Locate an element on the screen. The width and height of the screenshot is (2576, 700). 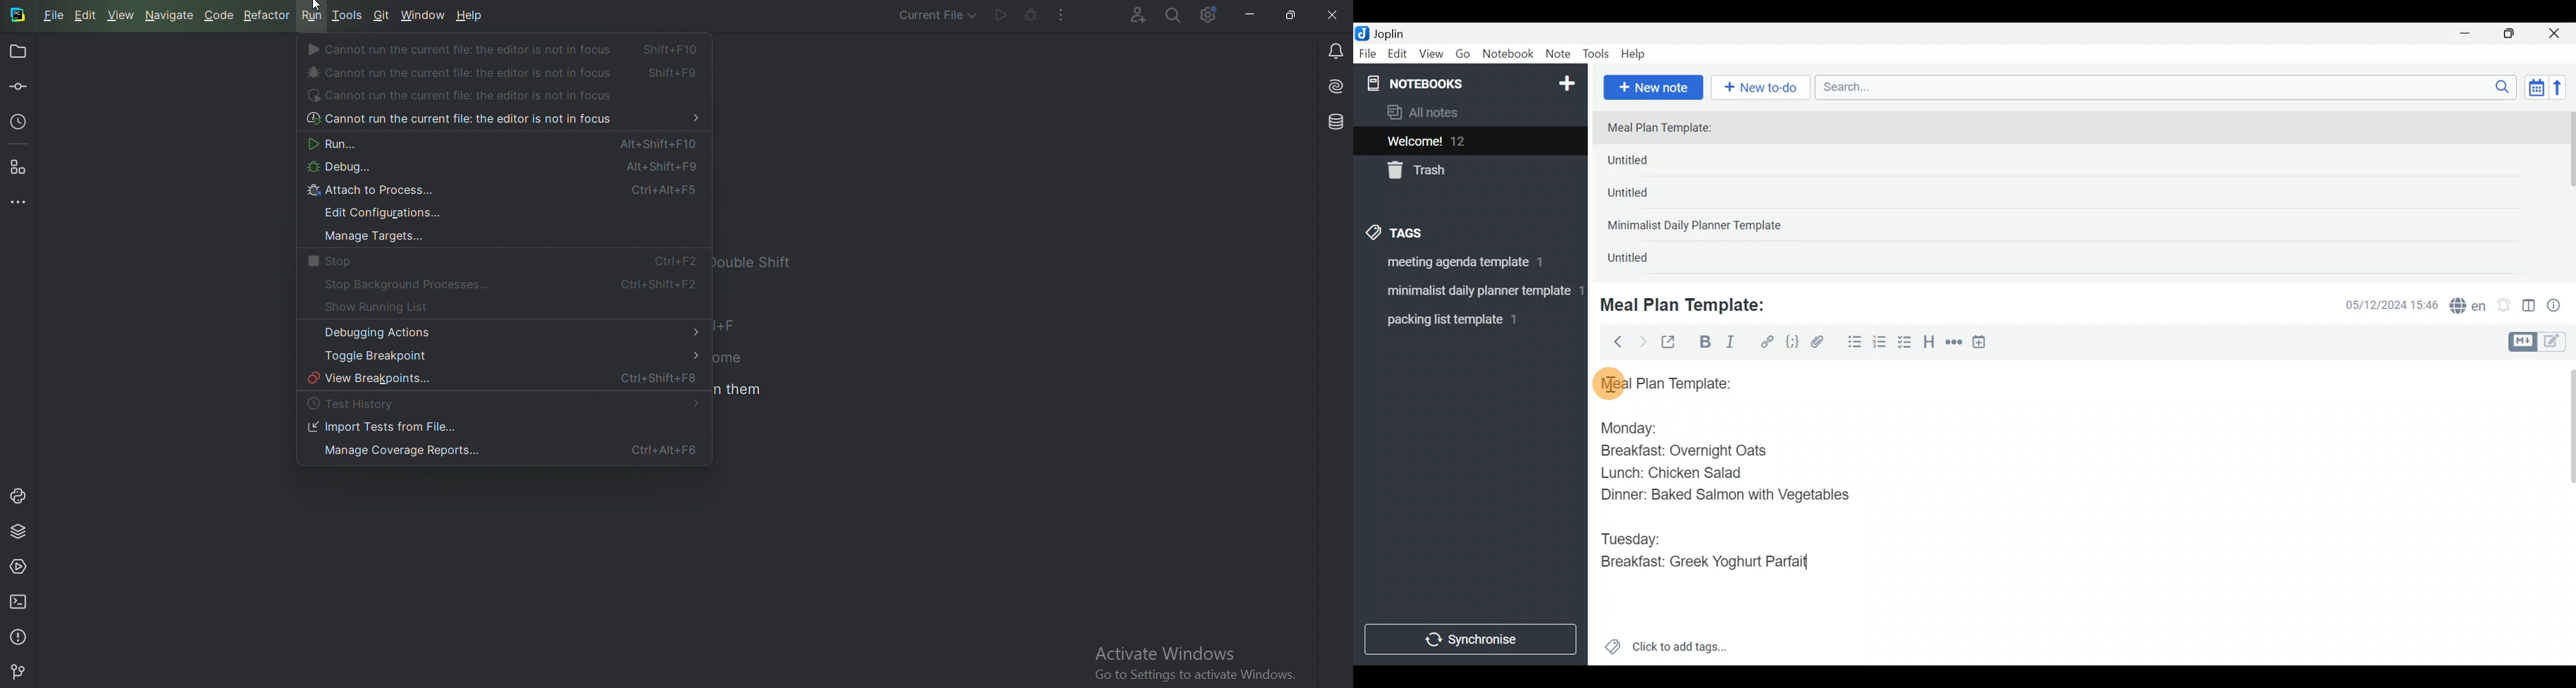
Close is located at coordinates (2556, 34).